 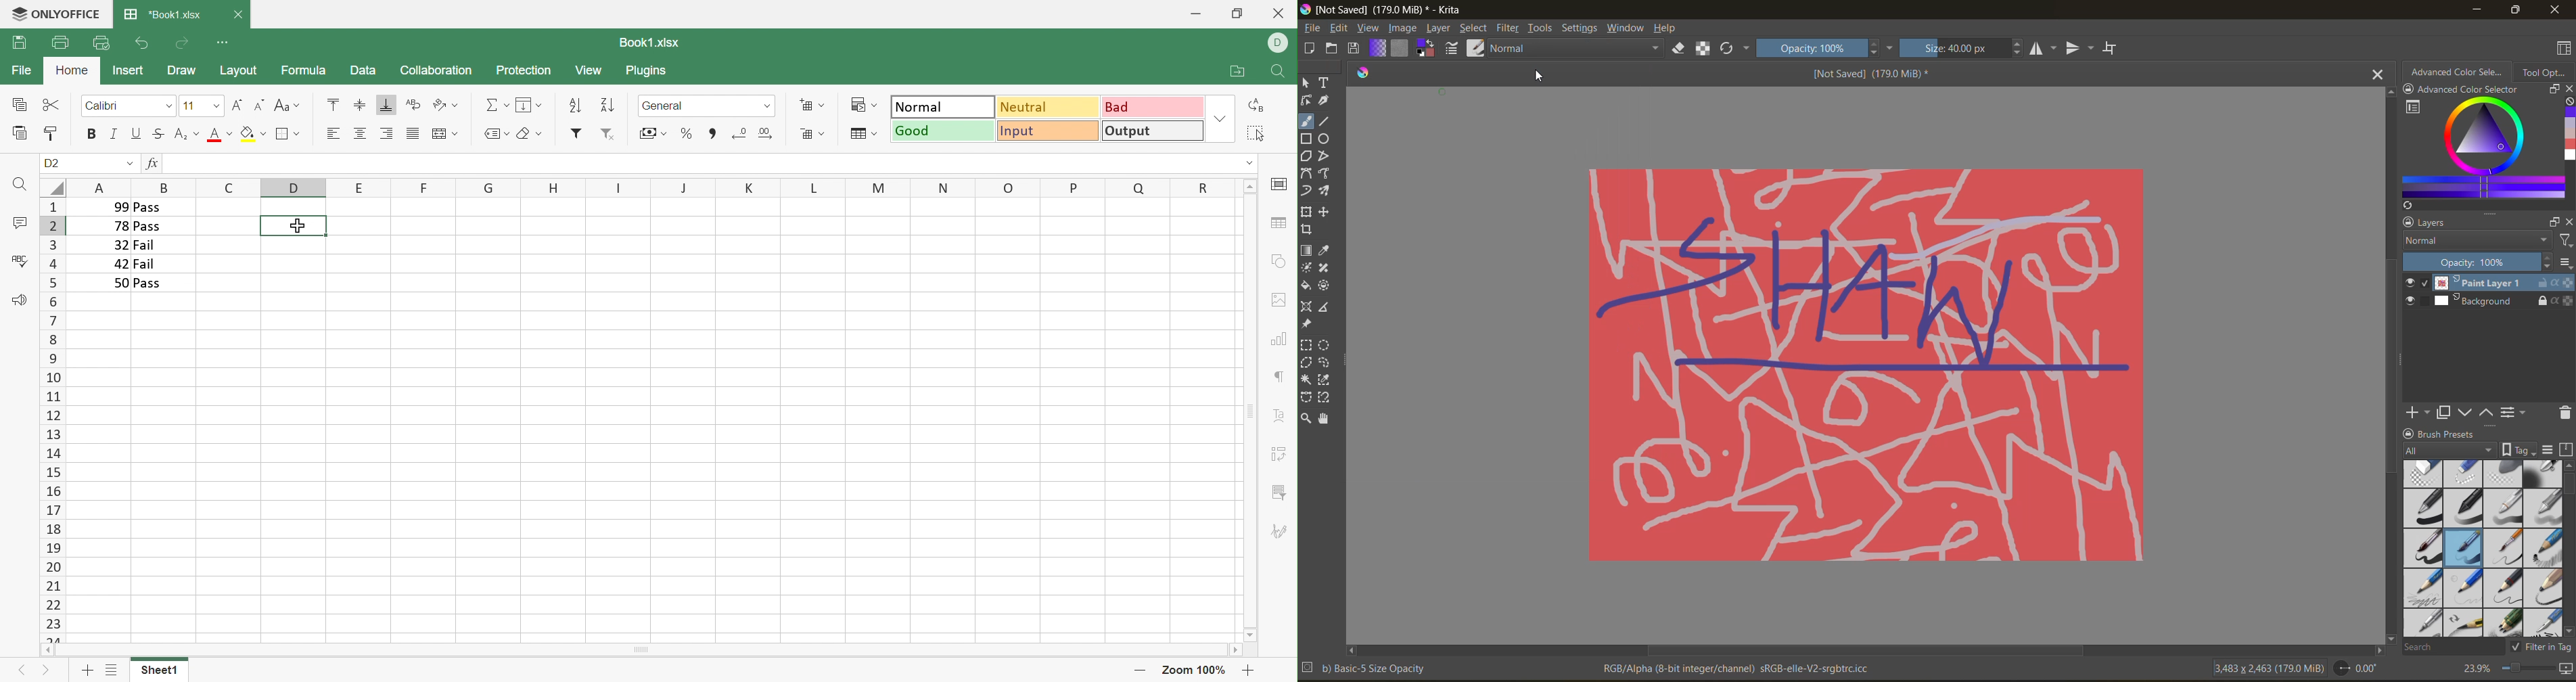 I want to click on change foreground color, so click(x=1429, y=48).